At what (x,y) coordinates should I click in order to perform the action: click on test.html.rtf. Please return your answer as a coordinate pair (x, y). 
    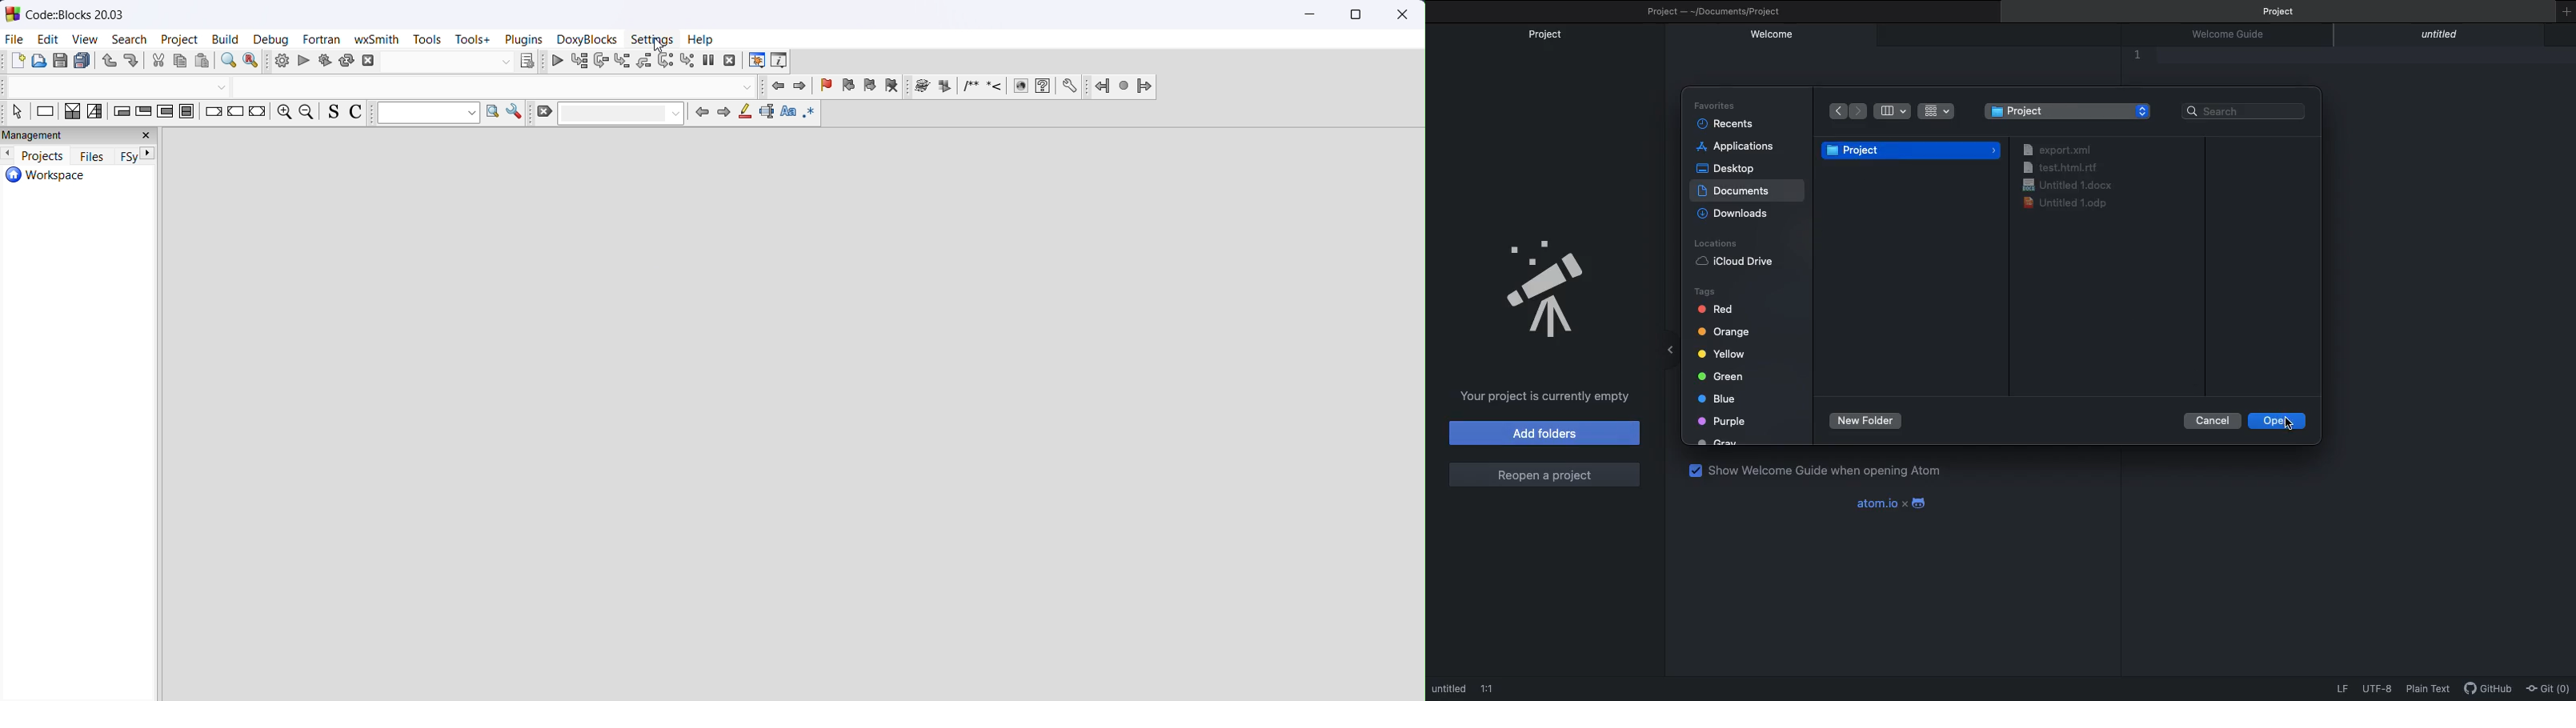
    Looking at the image, I should click on (2064, 168).